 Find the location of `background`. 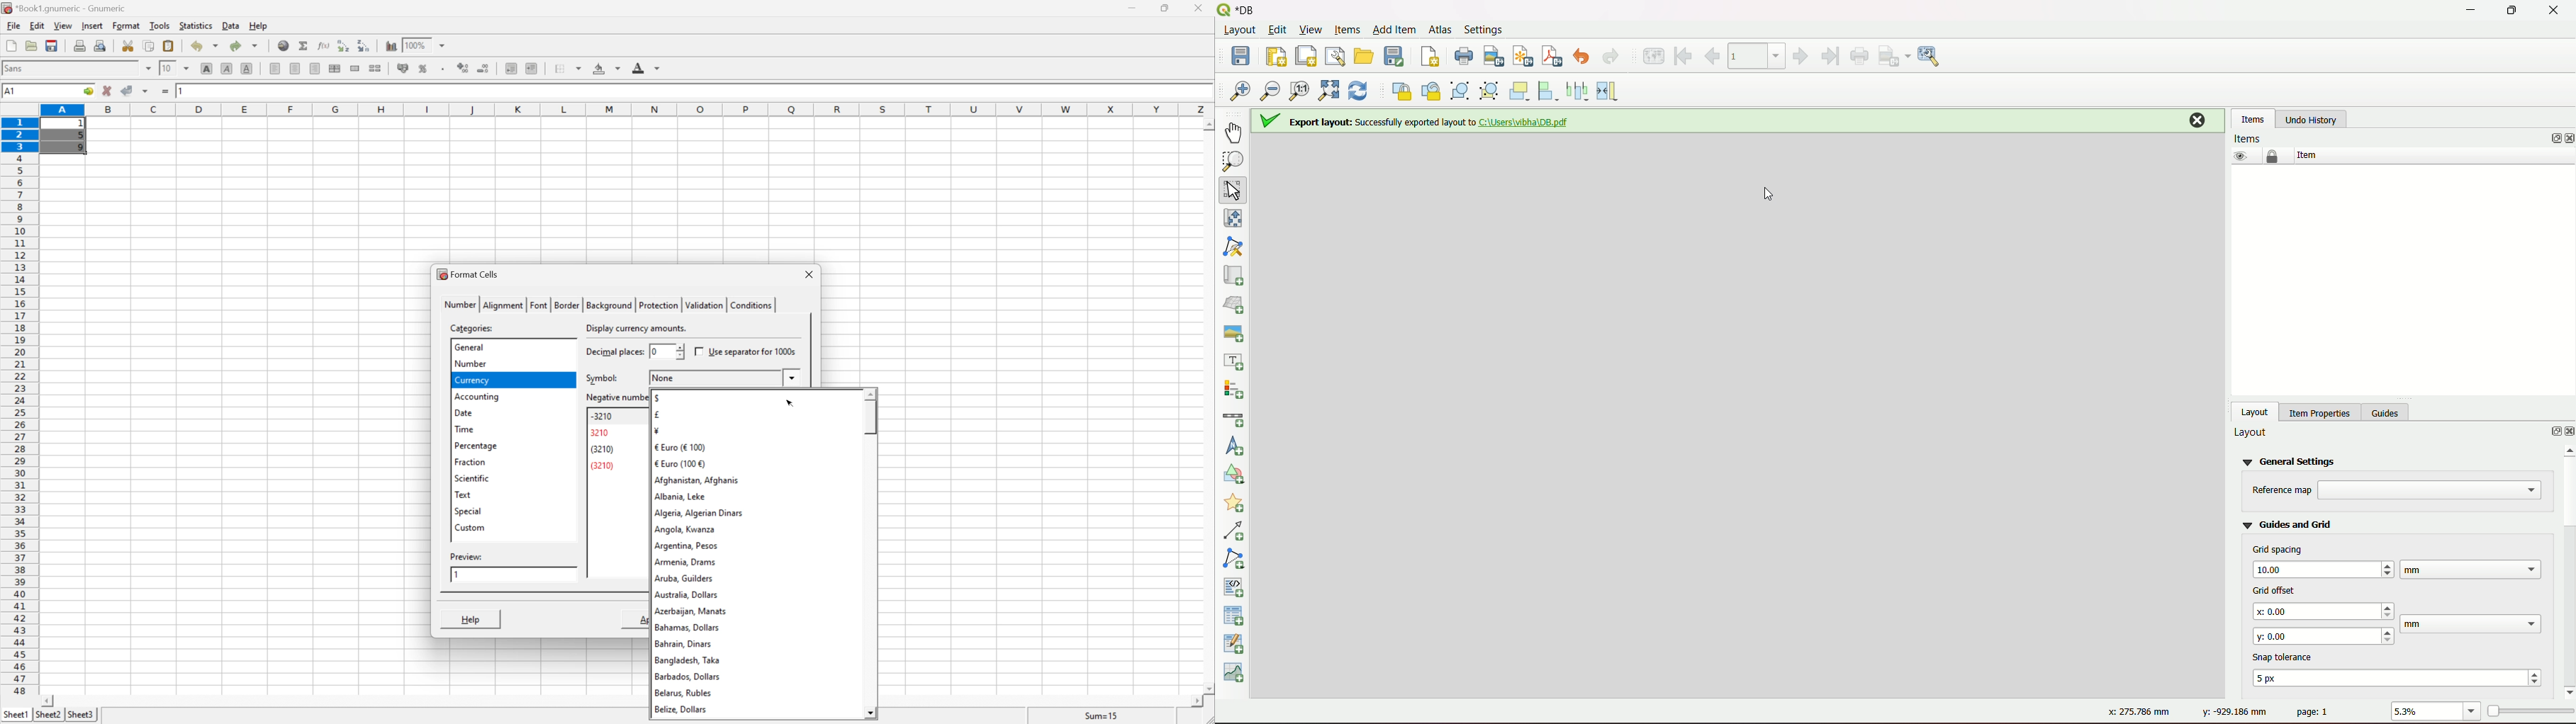

background is located at coordinates (608, 305).